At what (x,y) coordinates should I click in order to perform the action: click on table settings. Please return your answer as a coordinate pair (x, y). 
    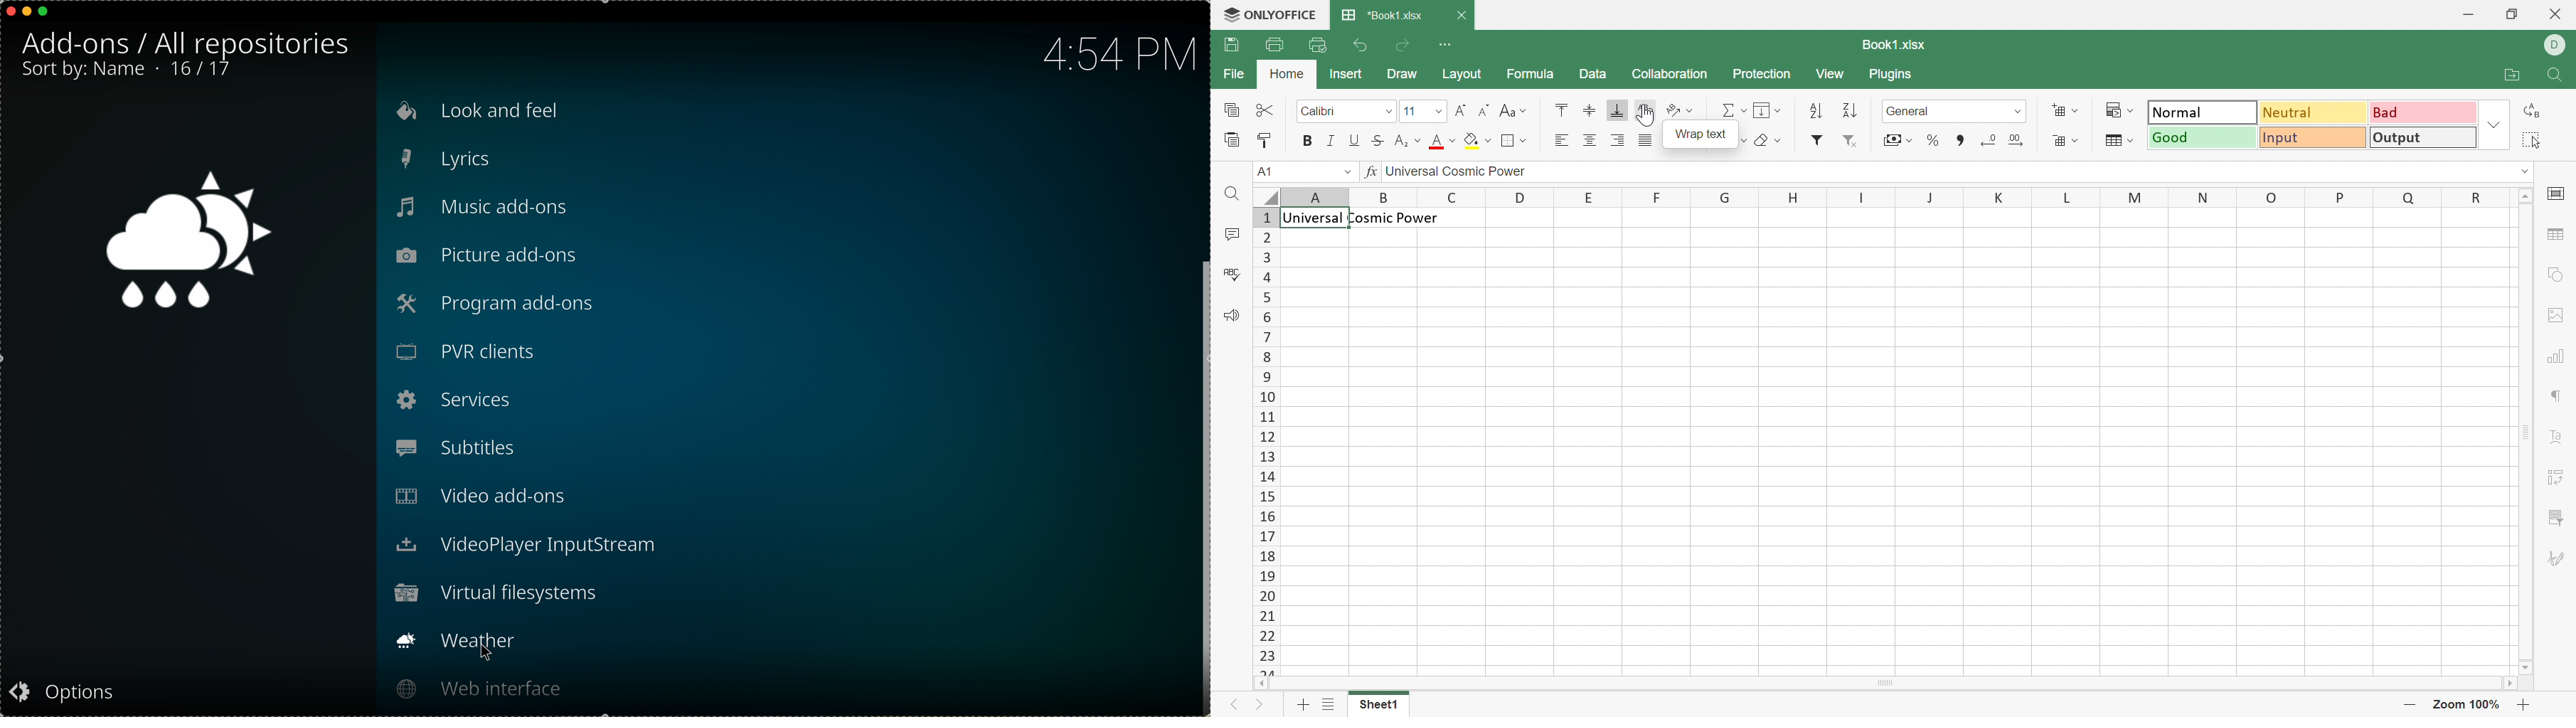
    Looking at the image, I should click on (2558, 233).